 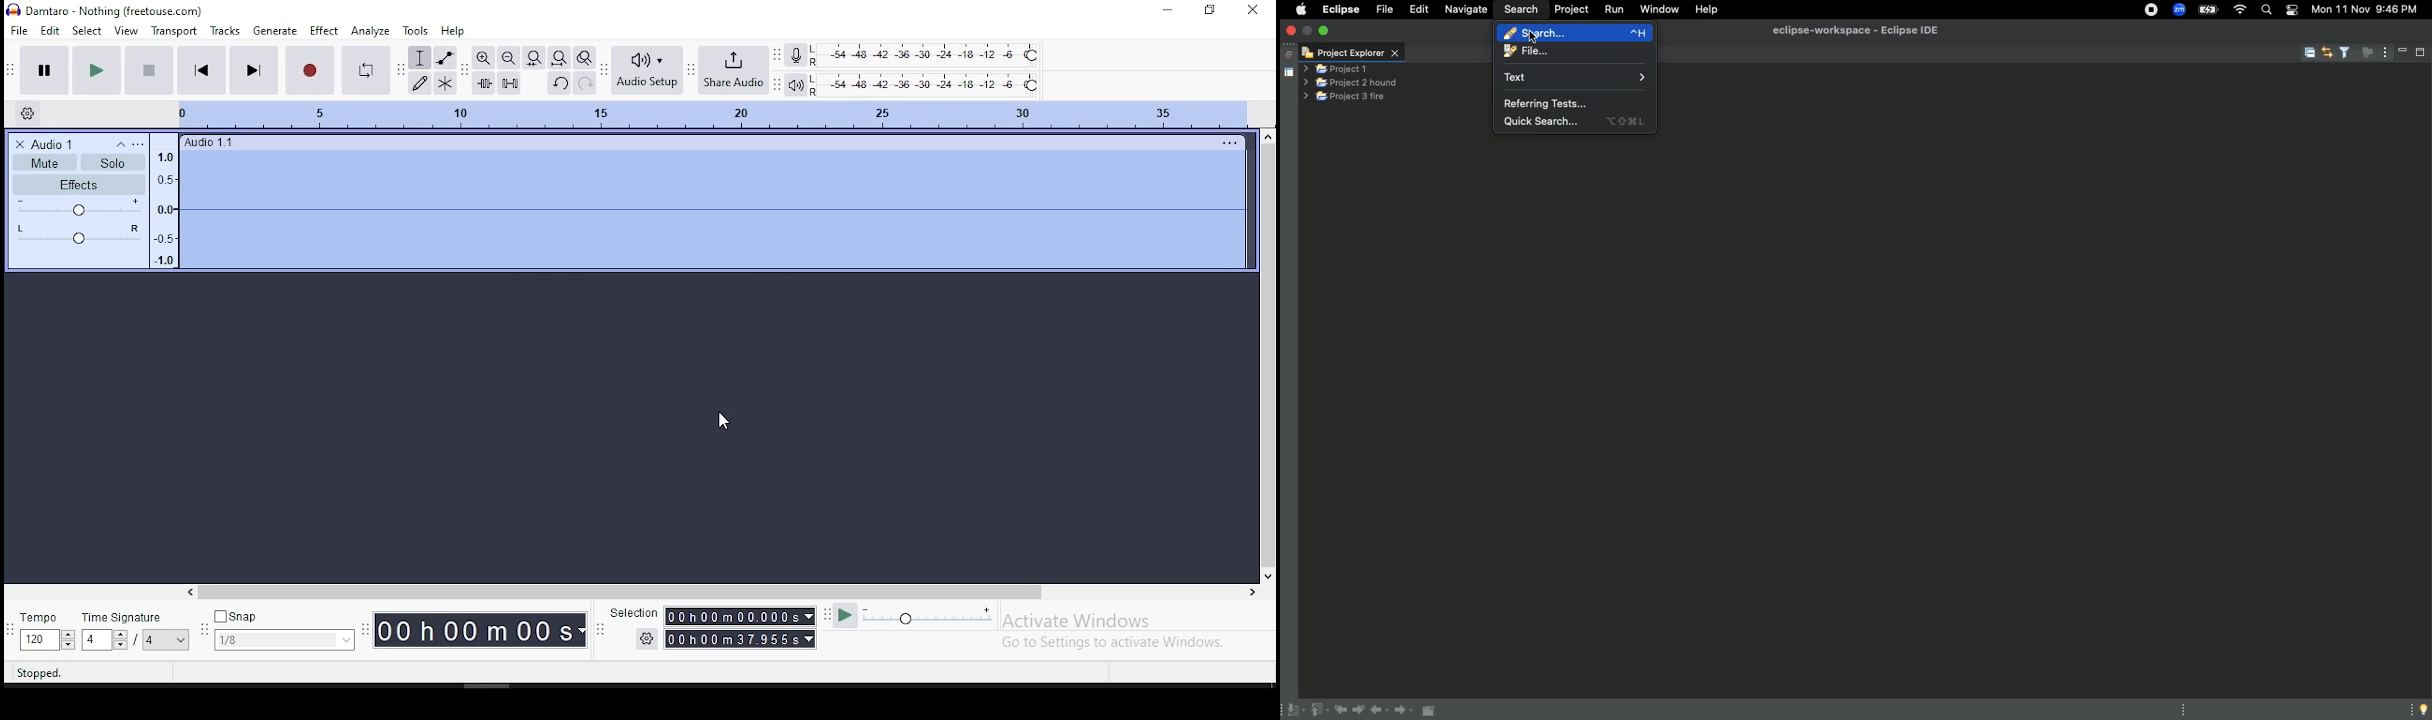 I want to click on timeline settings, so click(x=31, y=114).